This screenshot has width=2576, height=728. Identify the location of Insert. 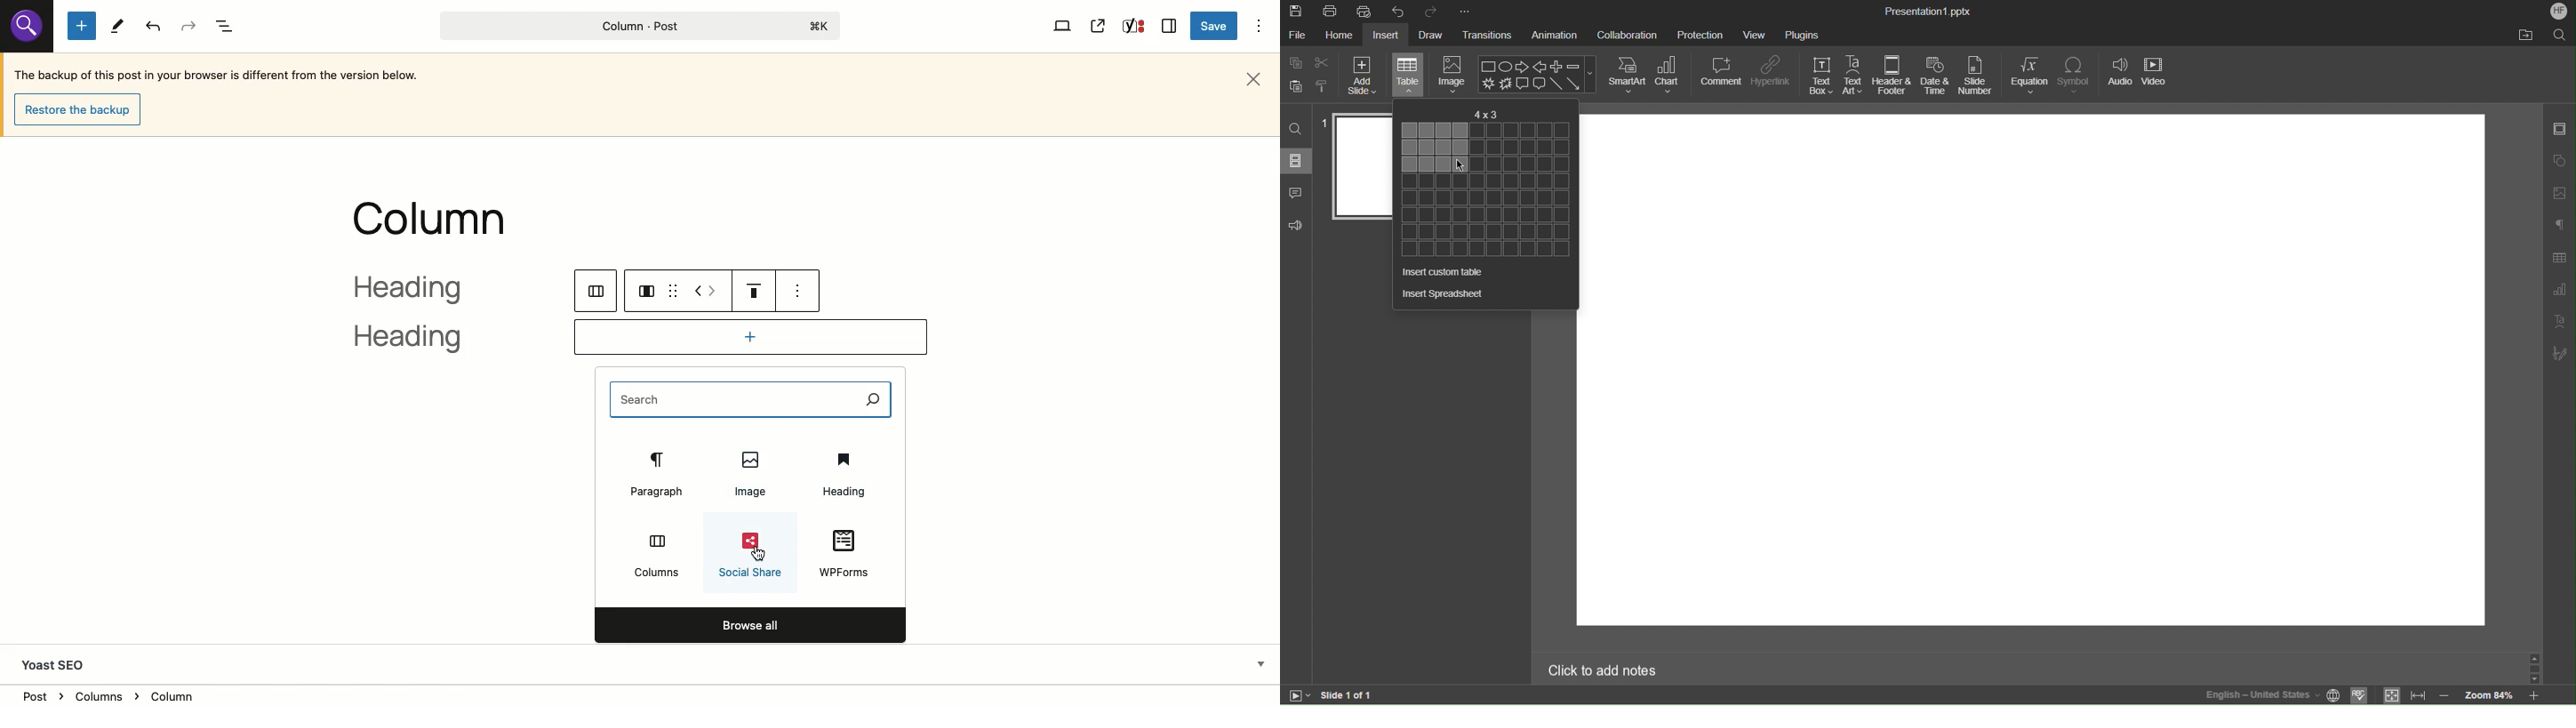
(1387, 37).